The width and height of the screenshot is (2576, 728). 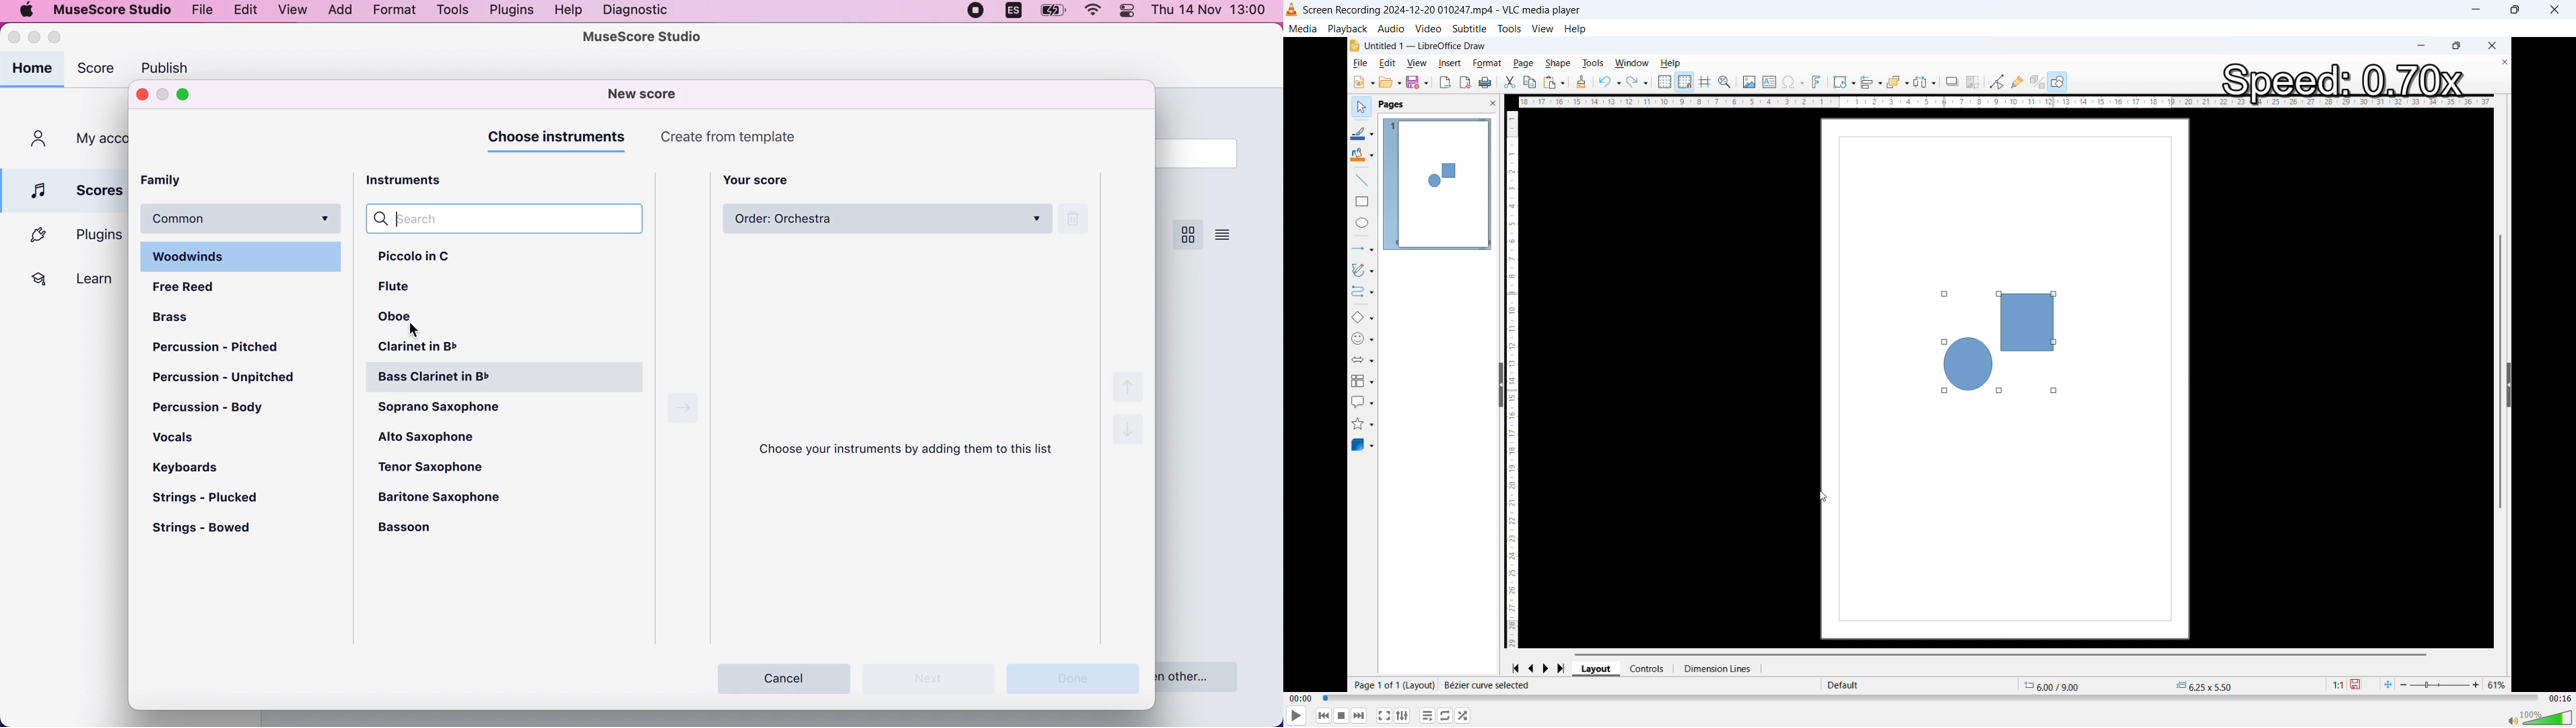 What do you see at coordinates (1211, 12) in the screenshot?
I see `thu 14 nov 13:00` at bounding box center [1211, 12].